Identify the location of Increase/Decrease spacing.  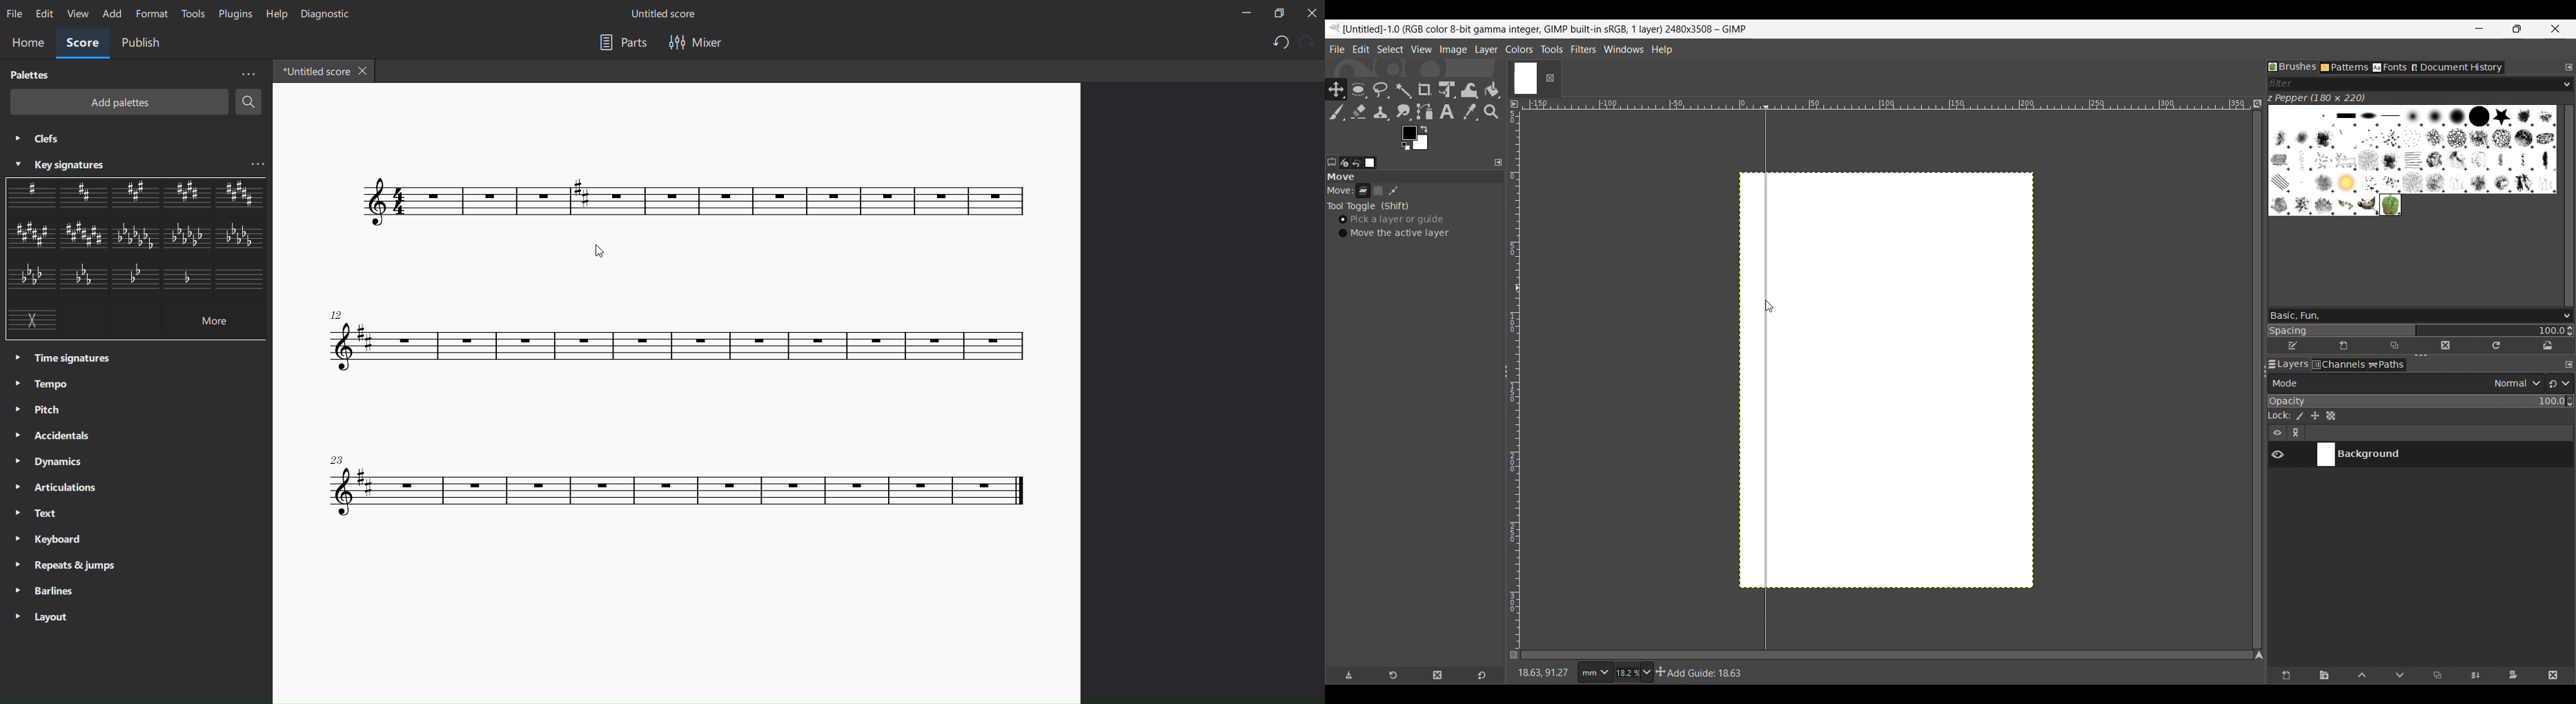
(2570, 331).